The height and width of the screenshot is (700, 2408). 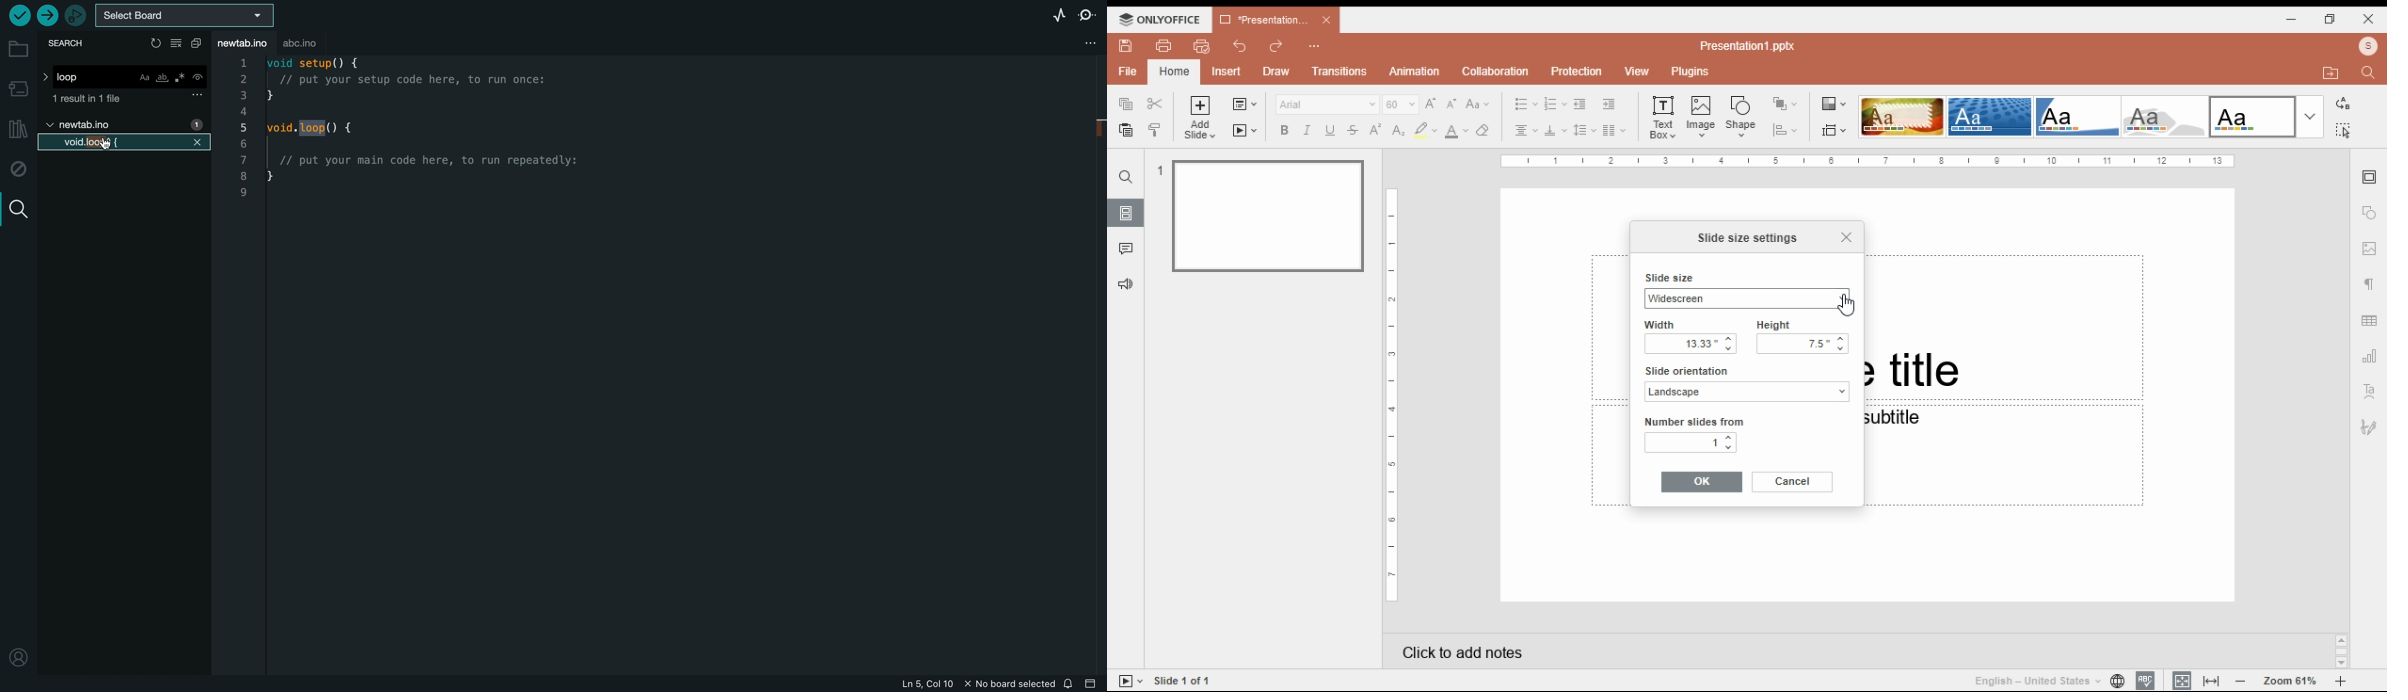 I want to click on start slideshow, so click(x=1245, y=131).